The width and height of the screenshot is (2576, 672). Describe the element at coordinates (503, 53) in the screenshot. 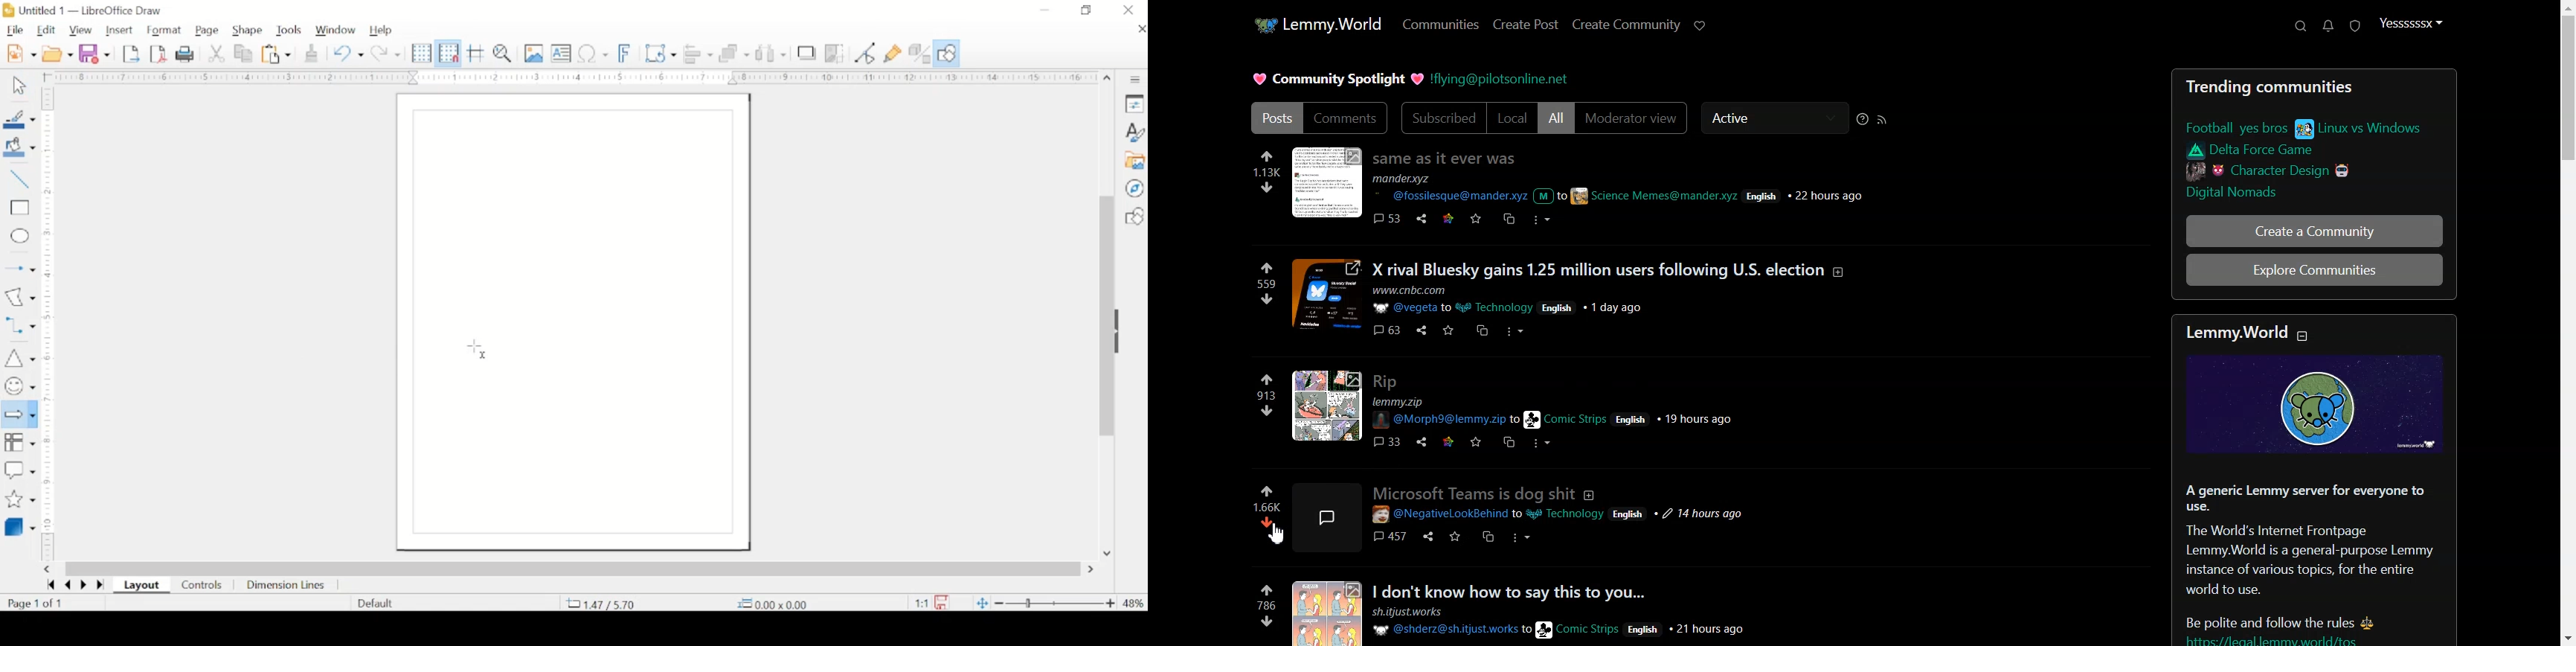

I see `pan and zoom` at that location.